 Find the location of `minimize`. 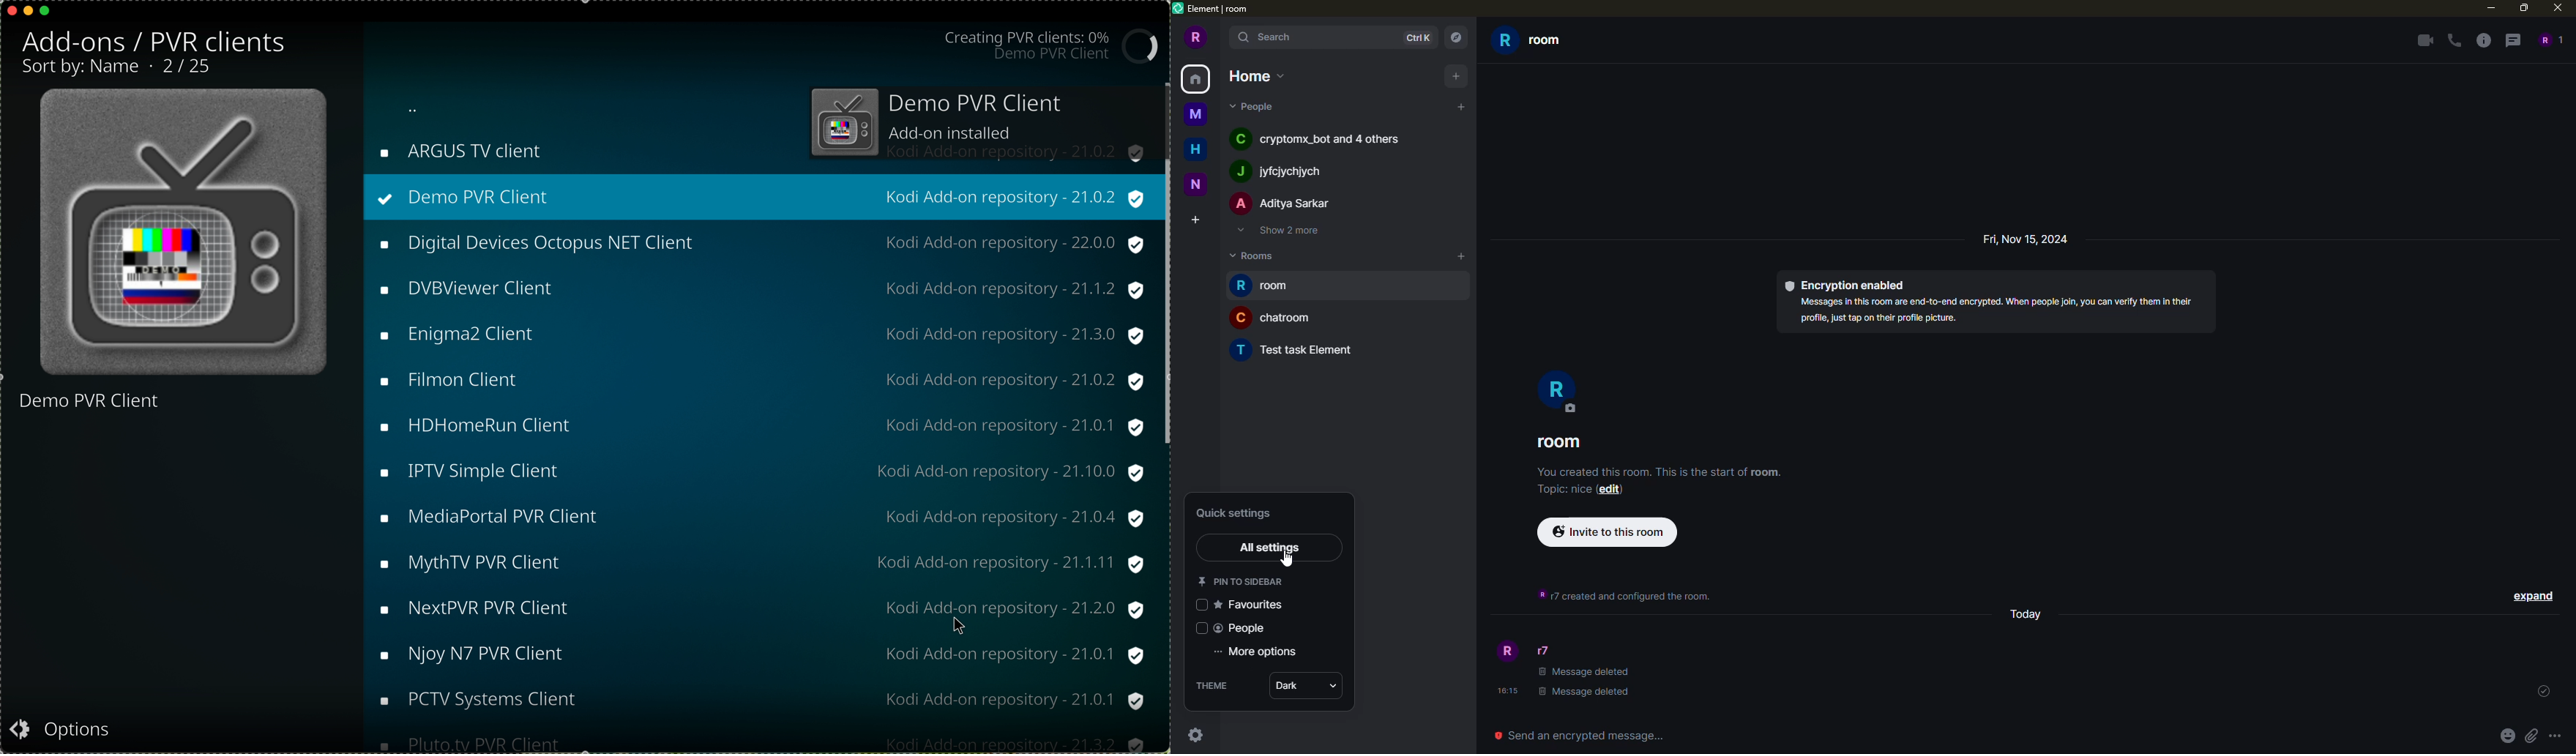

minimize is located at coordinates (2486, 7).